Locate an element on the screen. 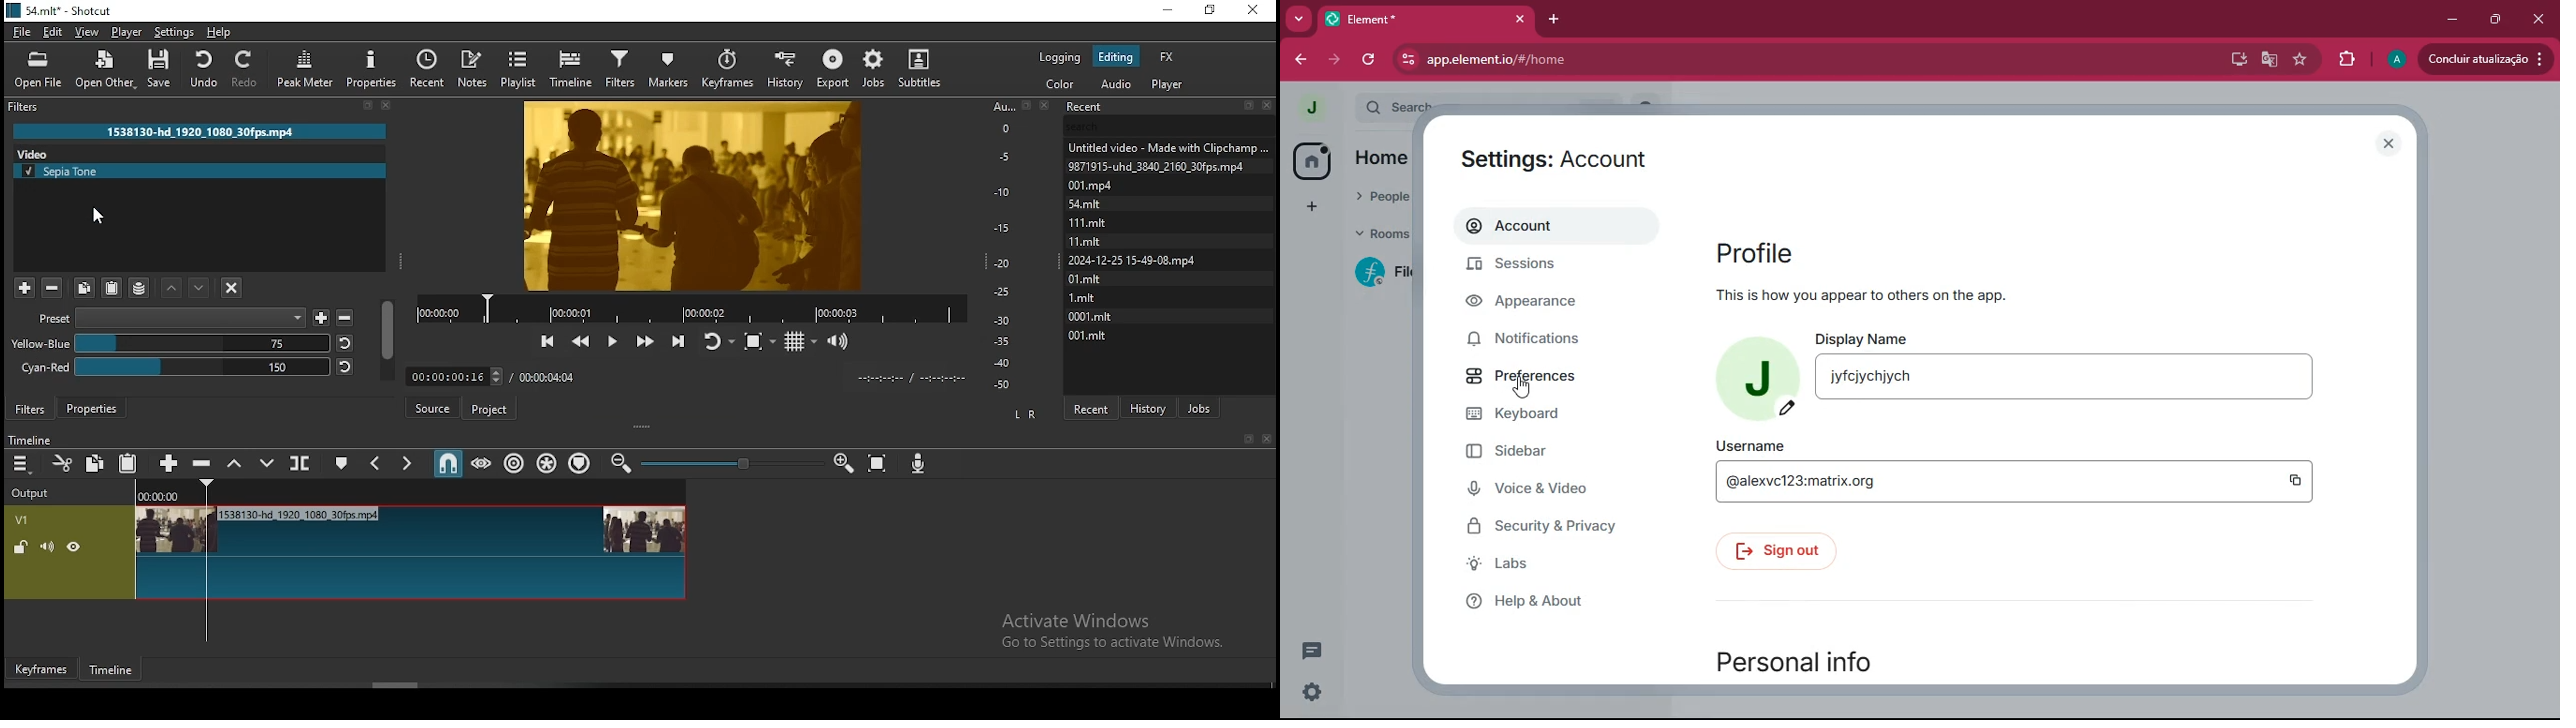  skip to the previous point is located at coordinates (546, 340).